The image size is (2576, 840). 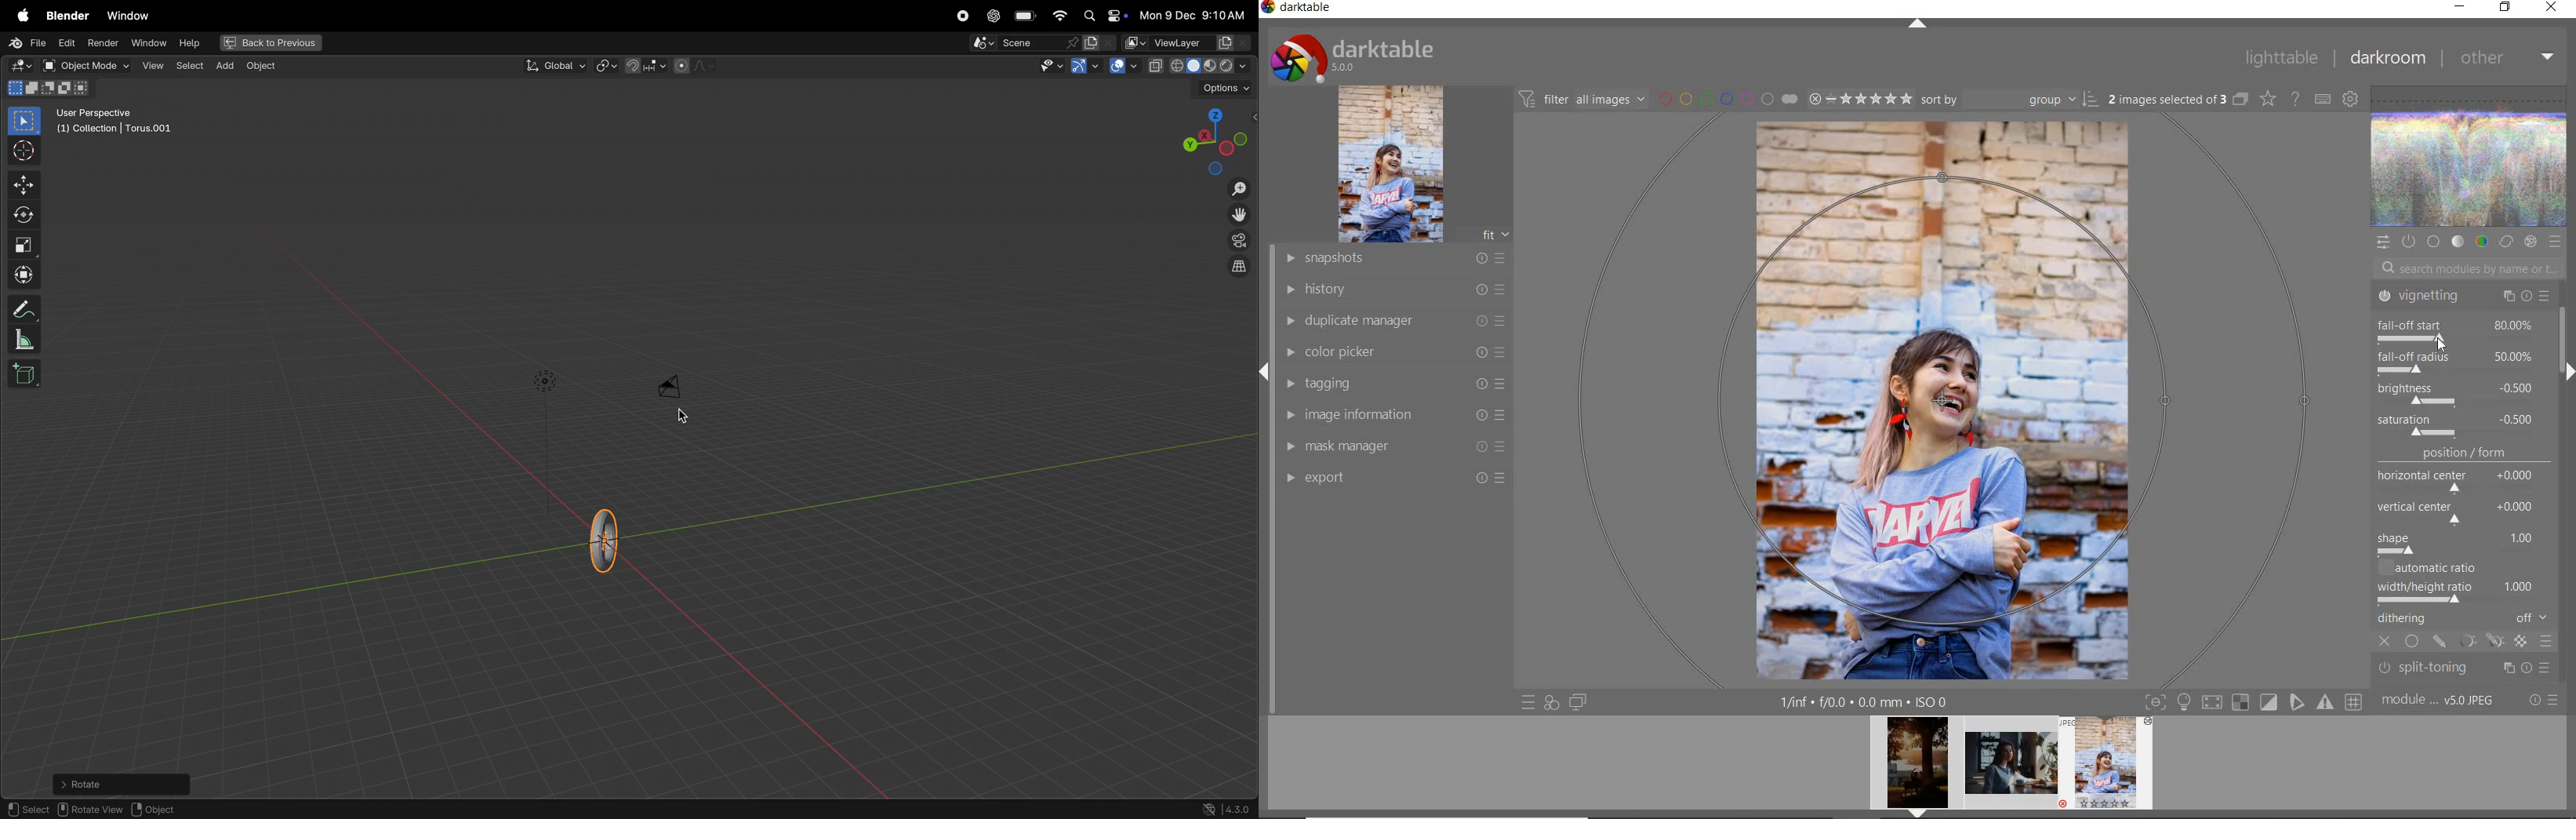 What do you see at coordinates (1529, 703) in the screenshot?
I see `quick access to preset` at bounding box center [1529, 703].